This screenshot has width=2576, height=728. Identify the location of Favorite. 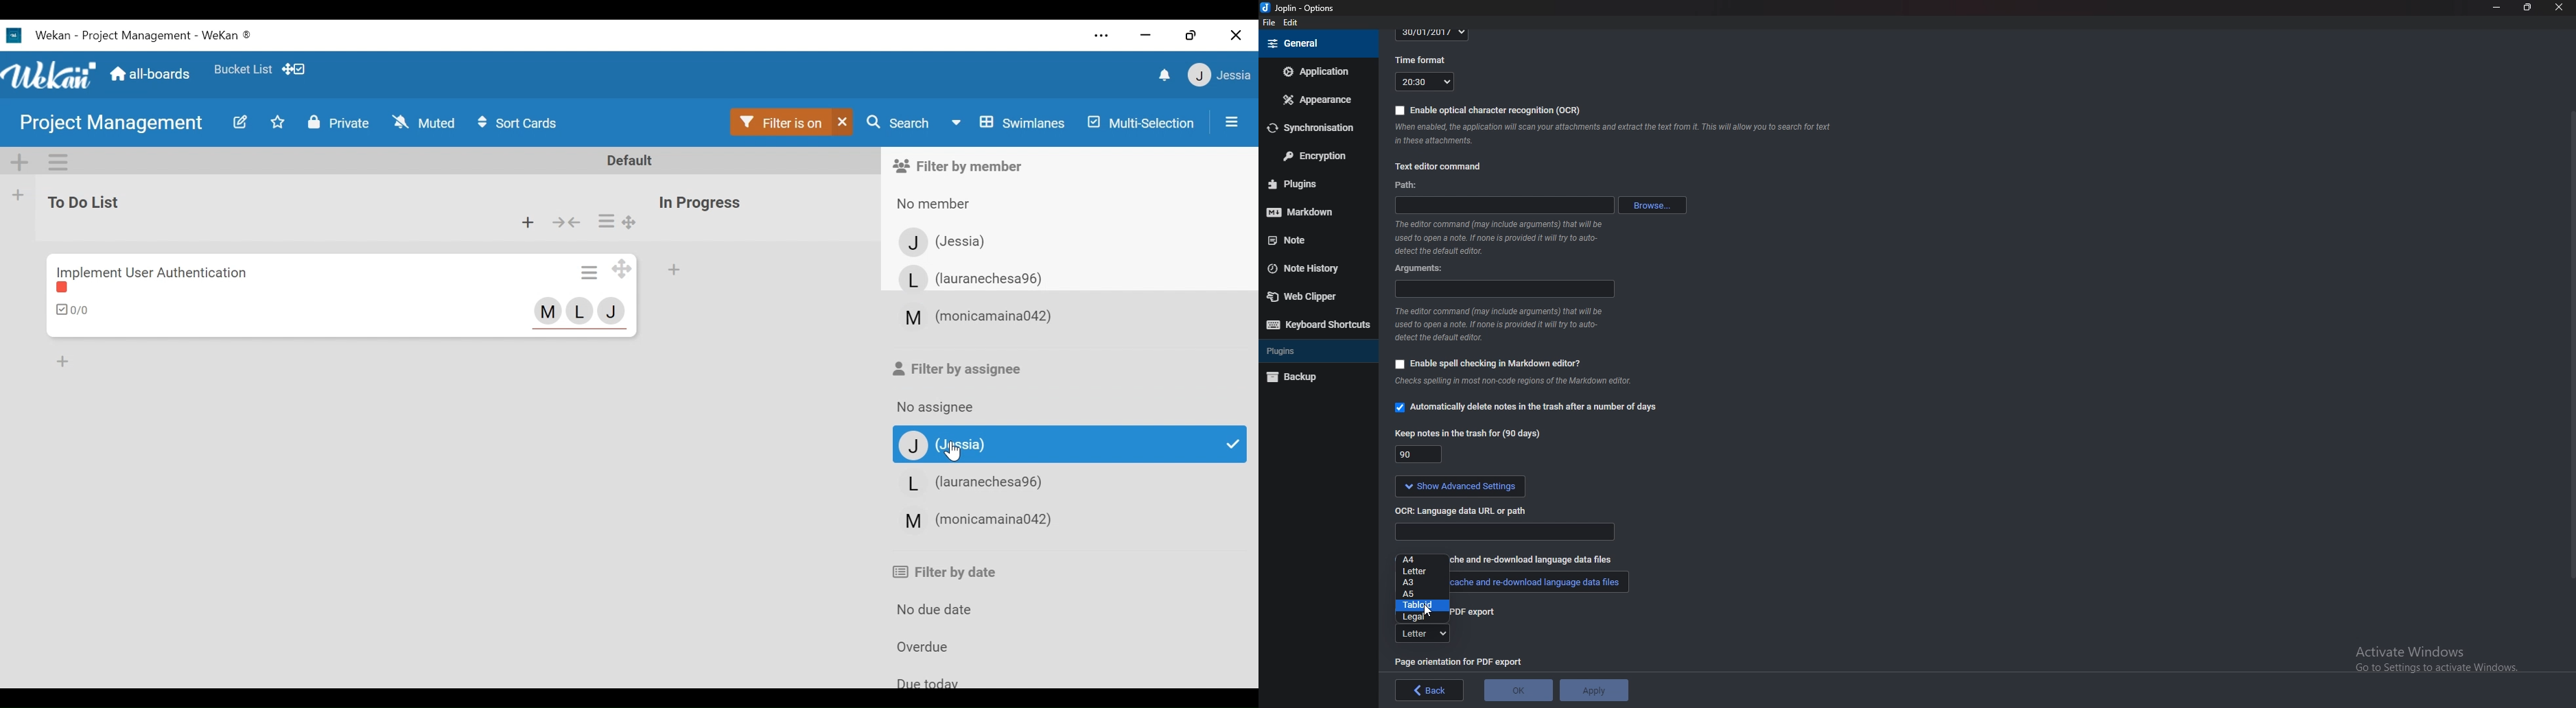
(242, 69).